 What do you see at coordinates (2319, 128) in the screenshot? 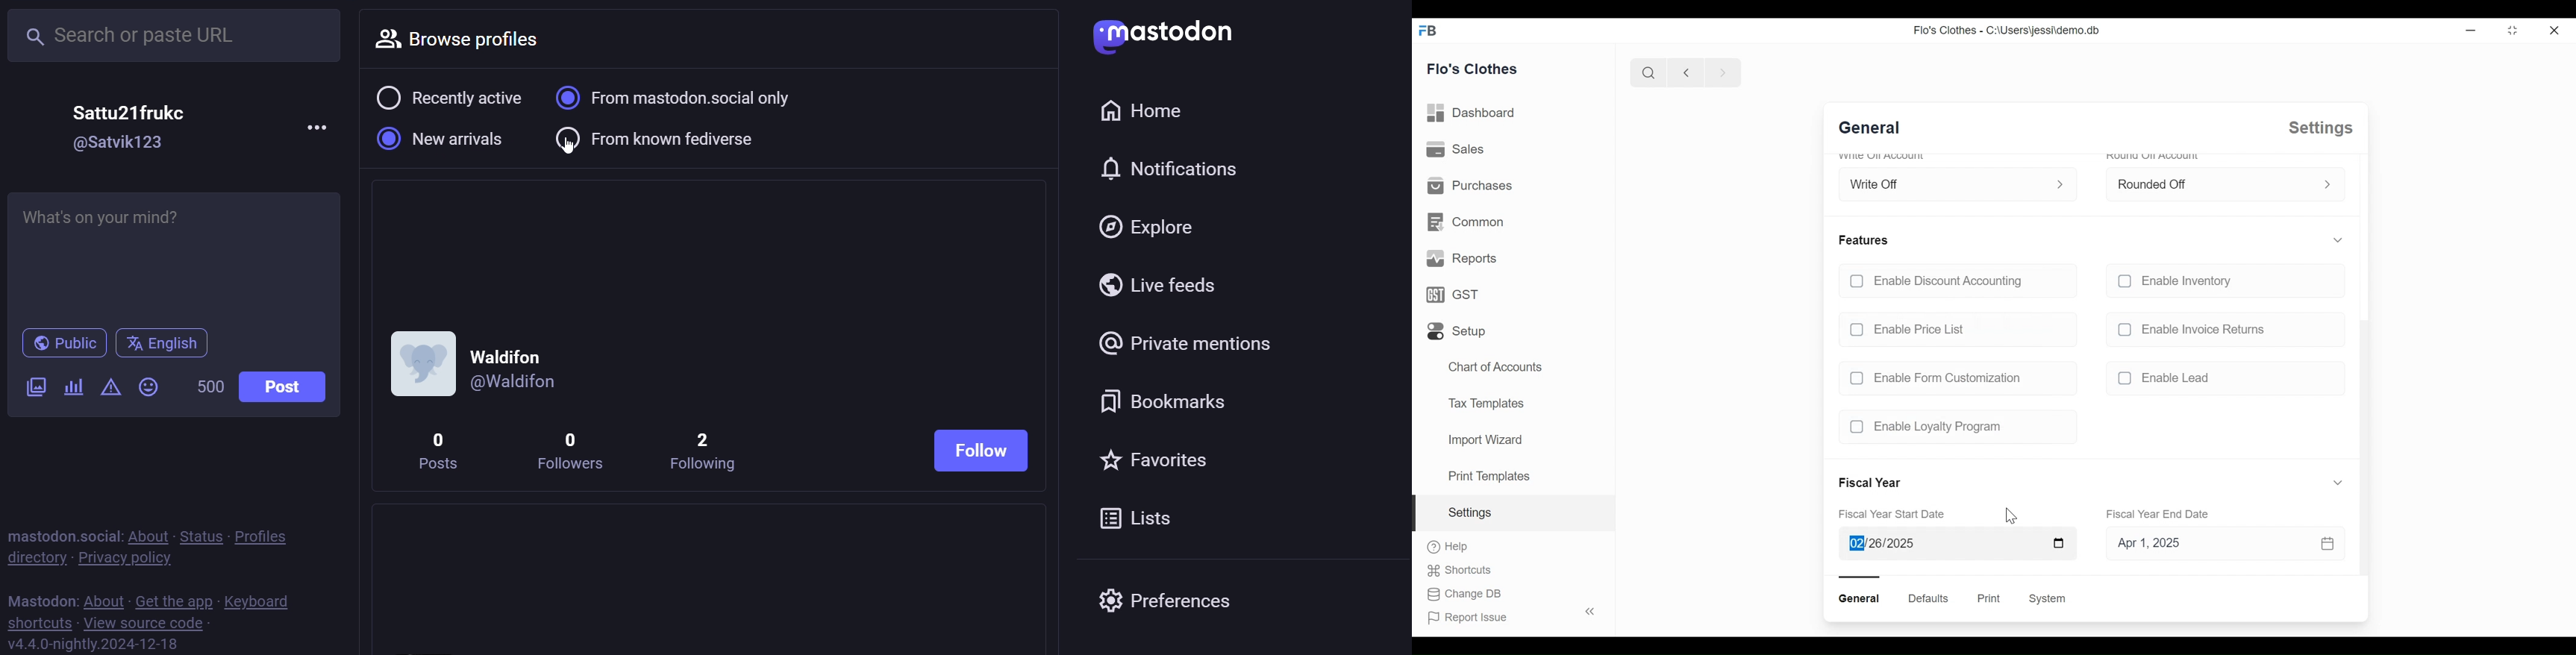
I see `Settings` at bounding box center [2319, 128].